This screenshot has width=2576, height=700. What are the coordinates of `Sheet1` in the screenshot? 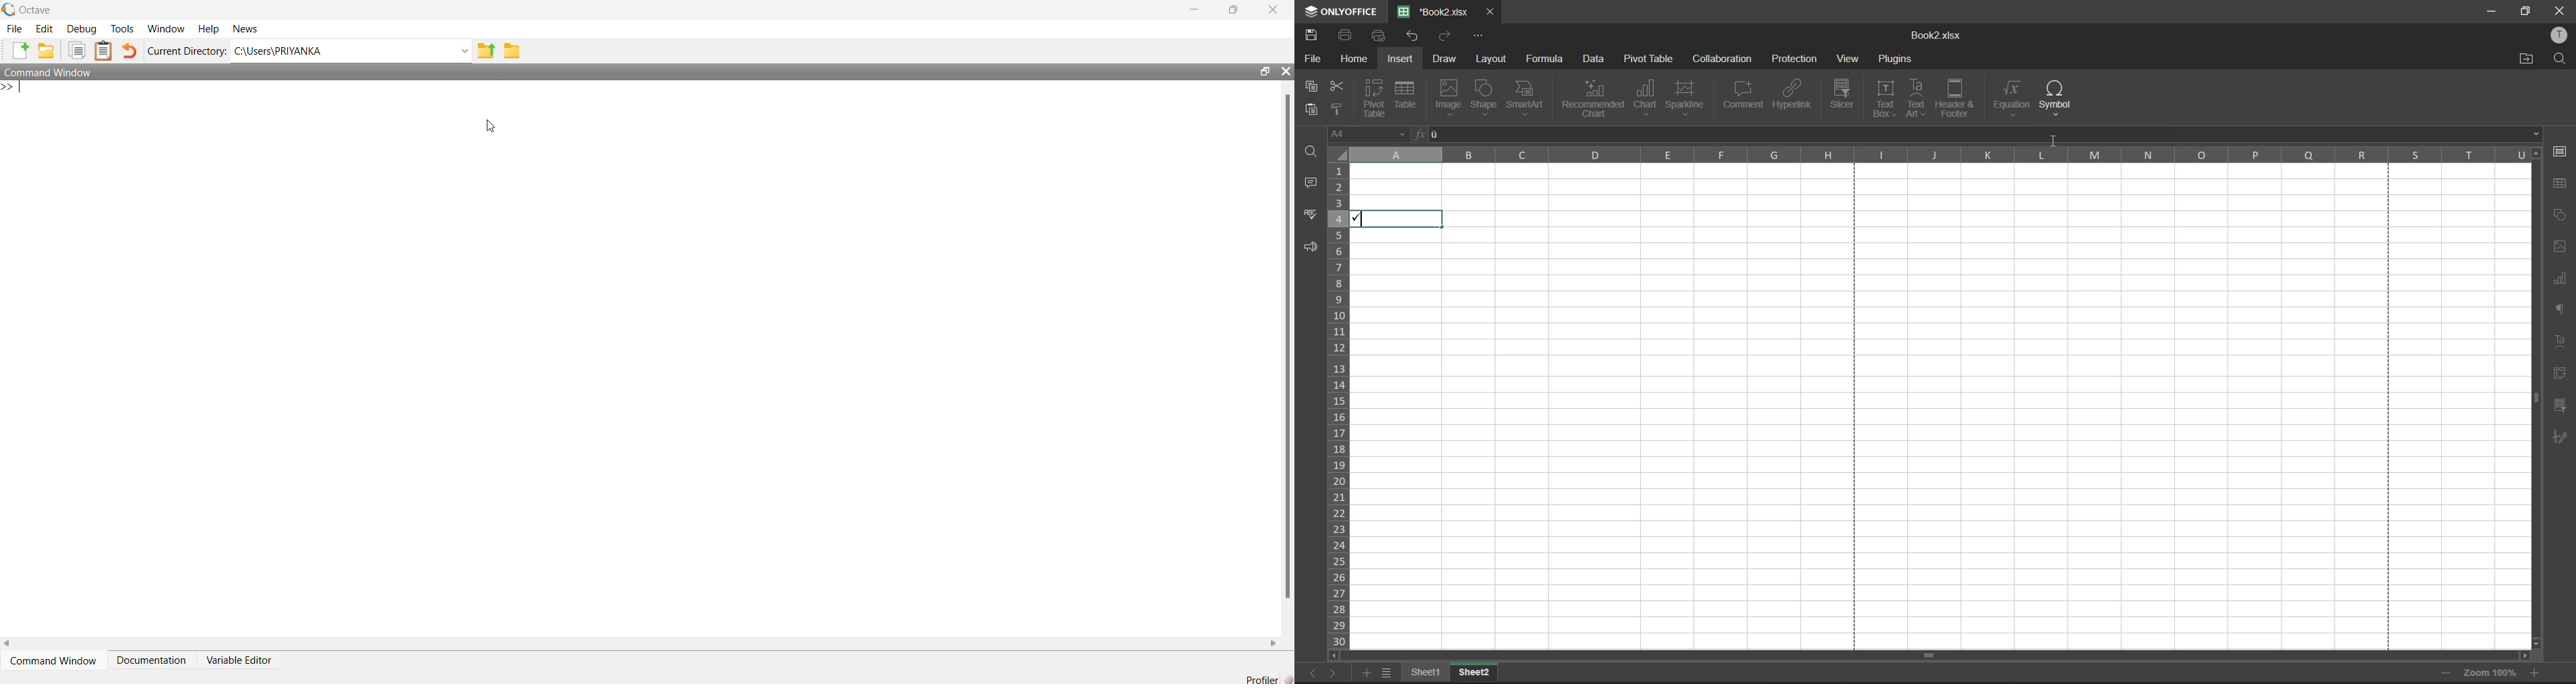 It's located at (1425, 672).